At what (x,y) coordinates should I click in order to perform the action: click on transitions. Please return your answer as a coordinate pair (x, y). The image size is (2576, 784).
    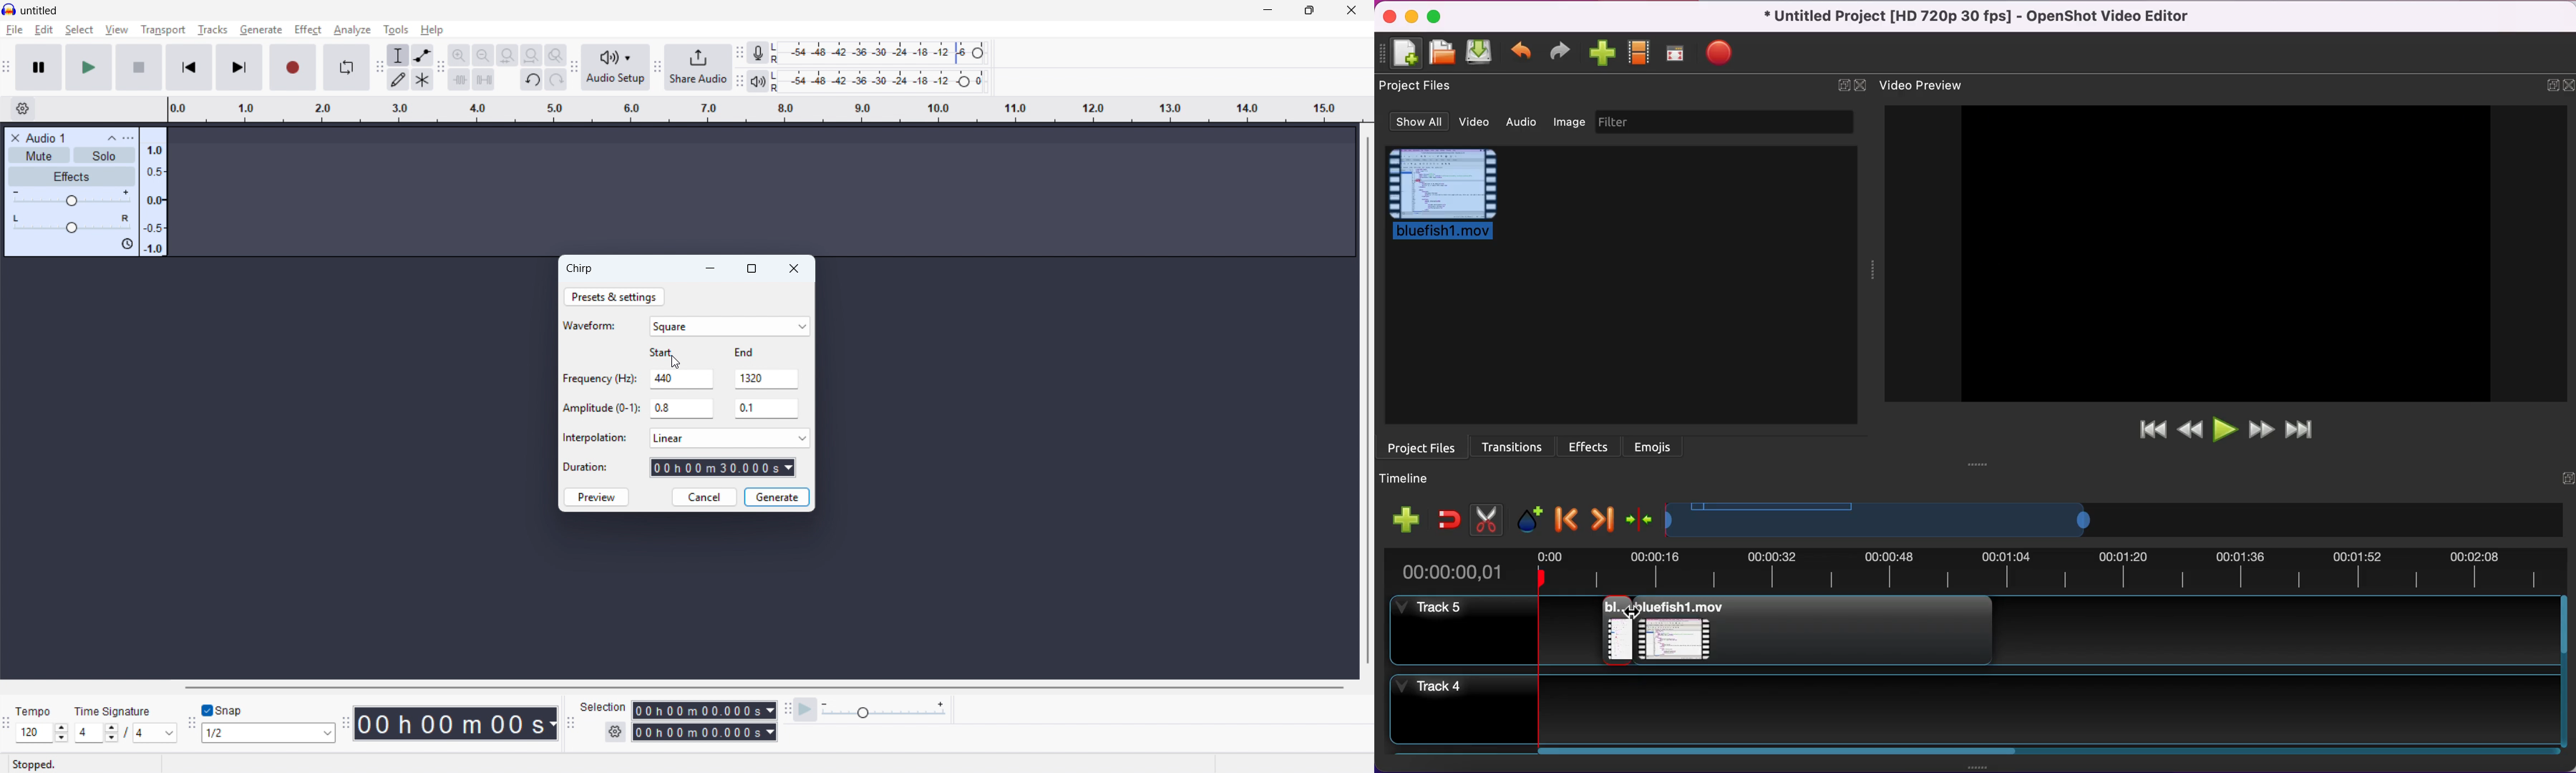
    Looking at the image, I should click on (1511, 446).